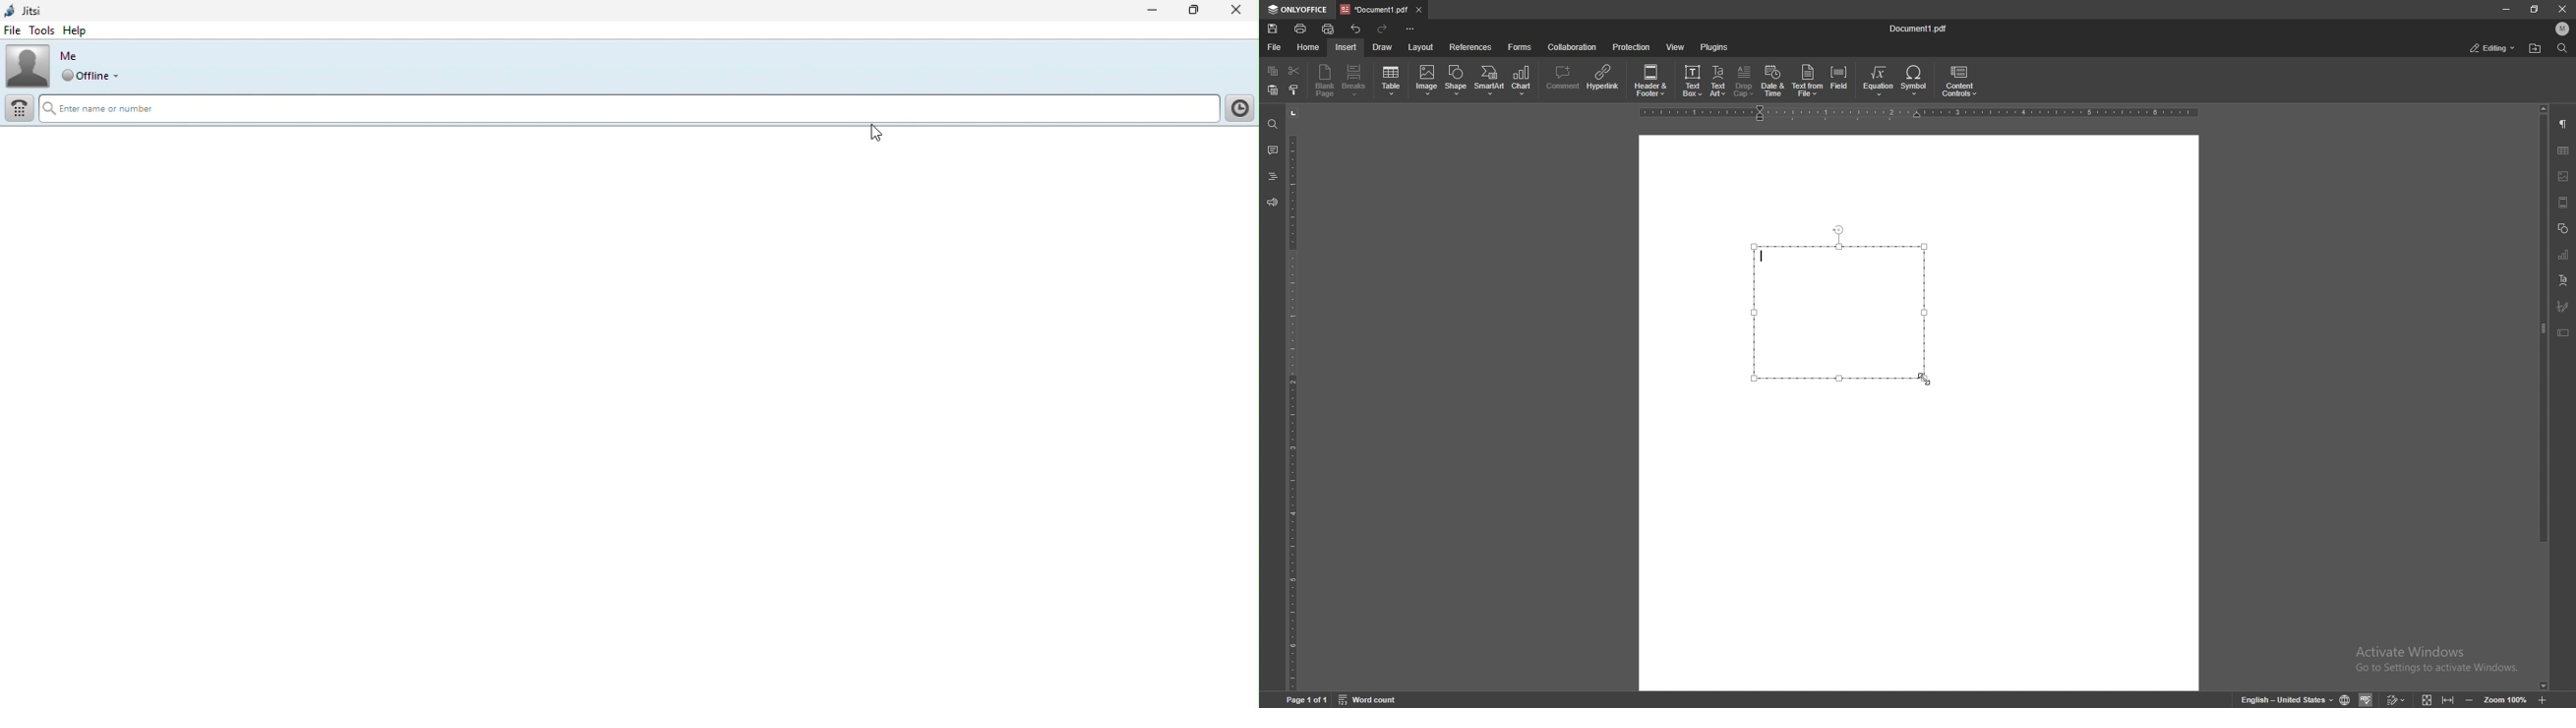 The image size is (2576, 728). Describe the element at coordinates (12, 30) in the screenshot. I see `File` at that location.